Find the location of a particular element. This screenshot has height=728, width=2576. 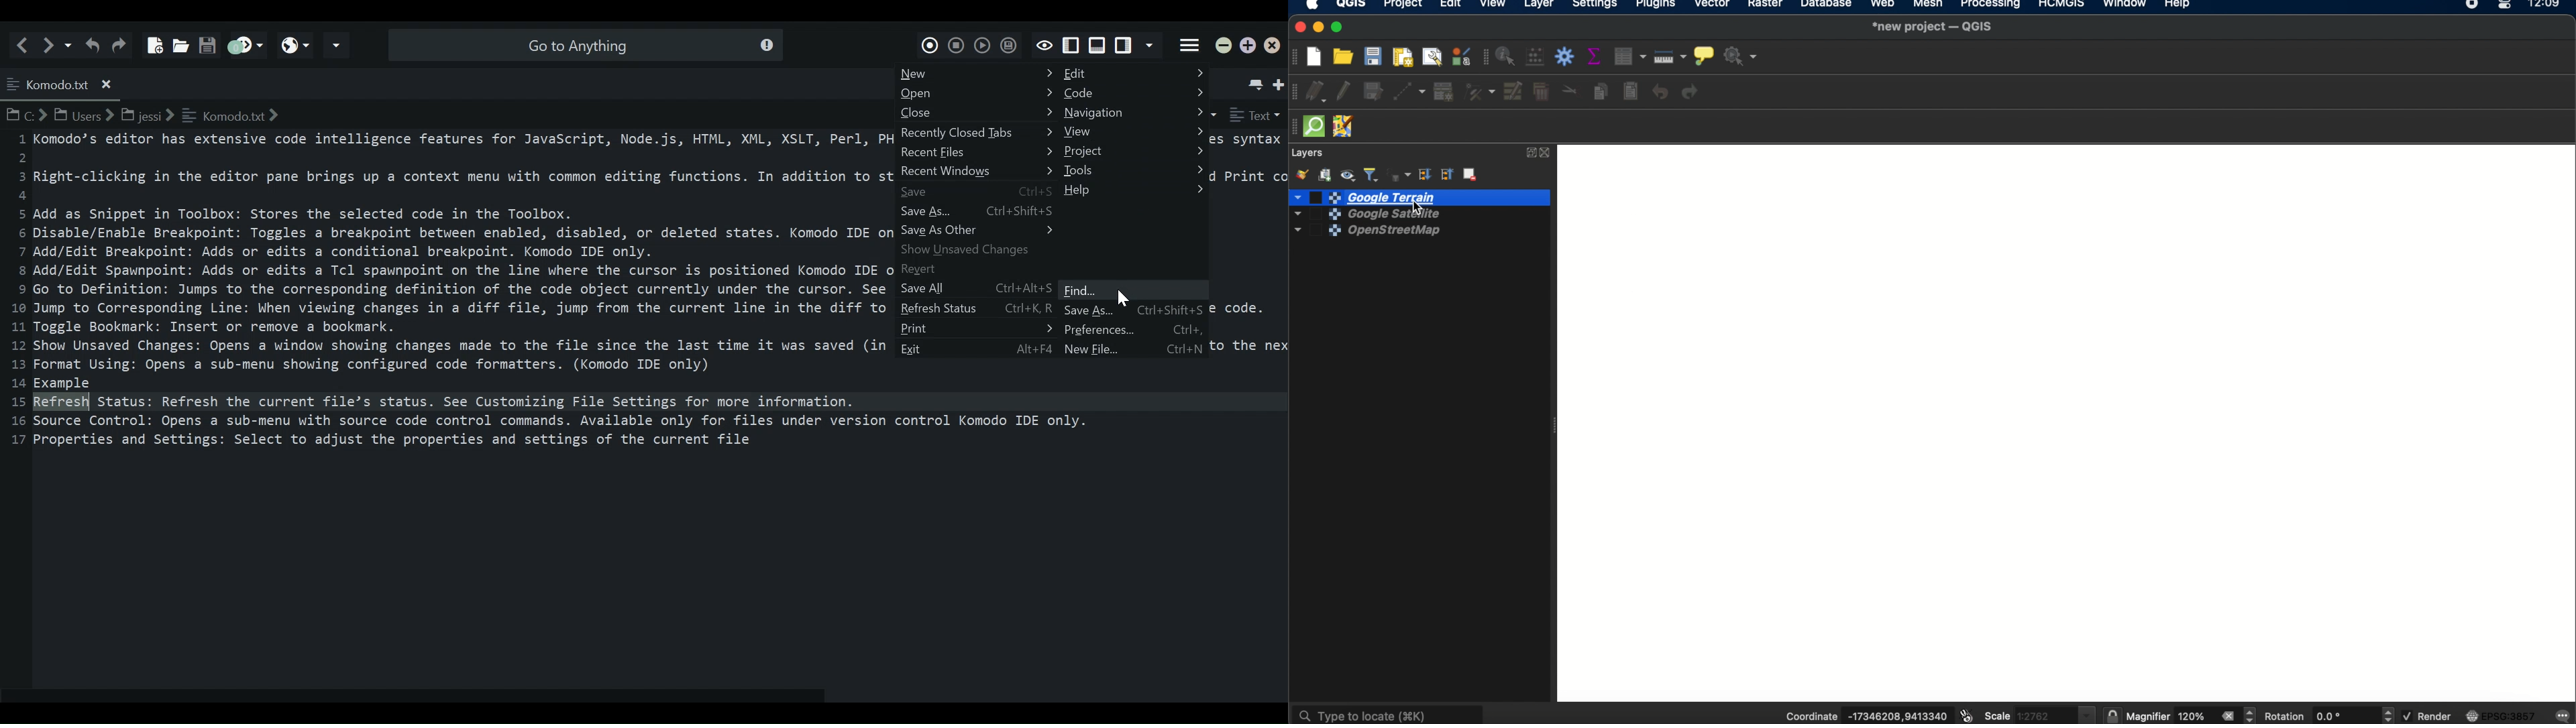

rotation 0.0 is located at coordinates (2311, 716).